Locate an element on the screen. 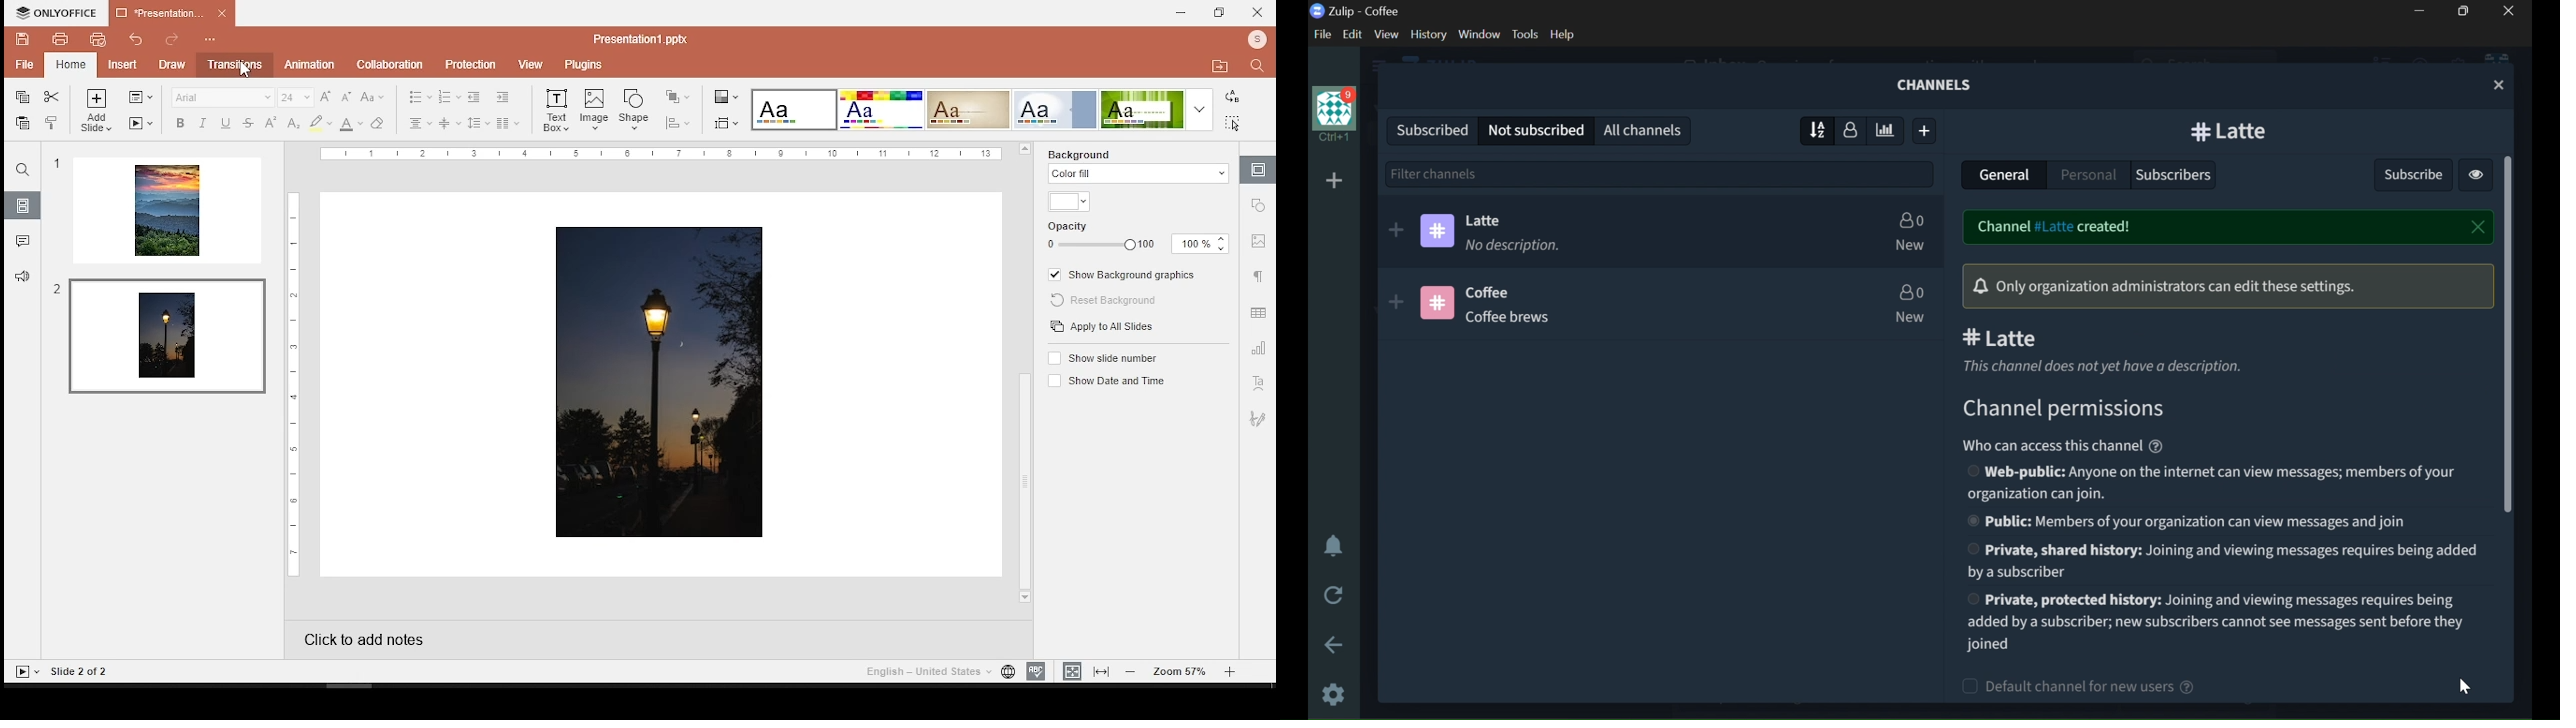  save is located at coordinates (24, 39).